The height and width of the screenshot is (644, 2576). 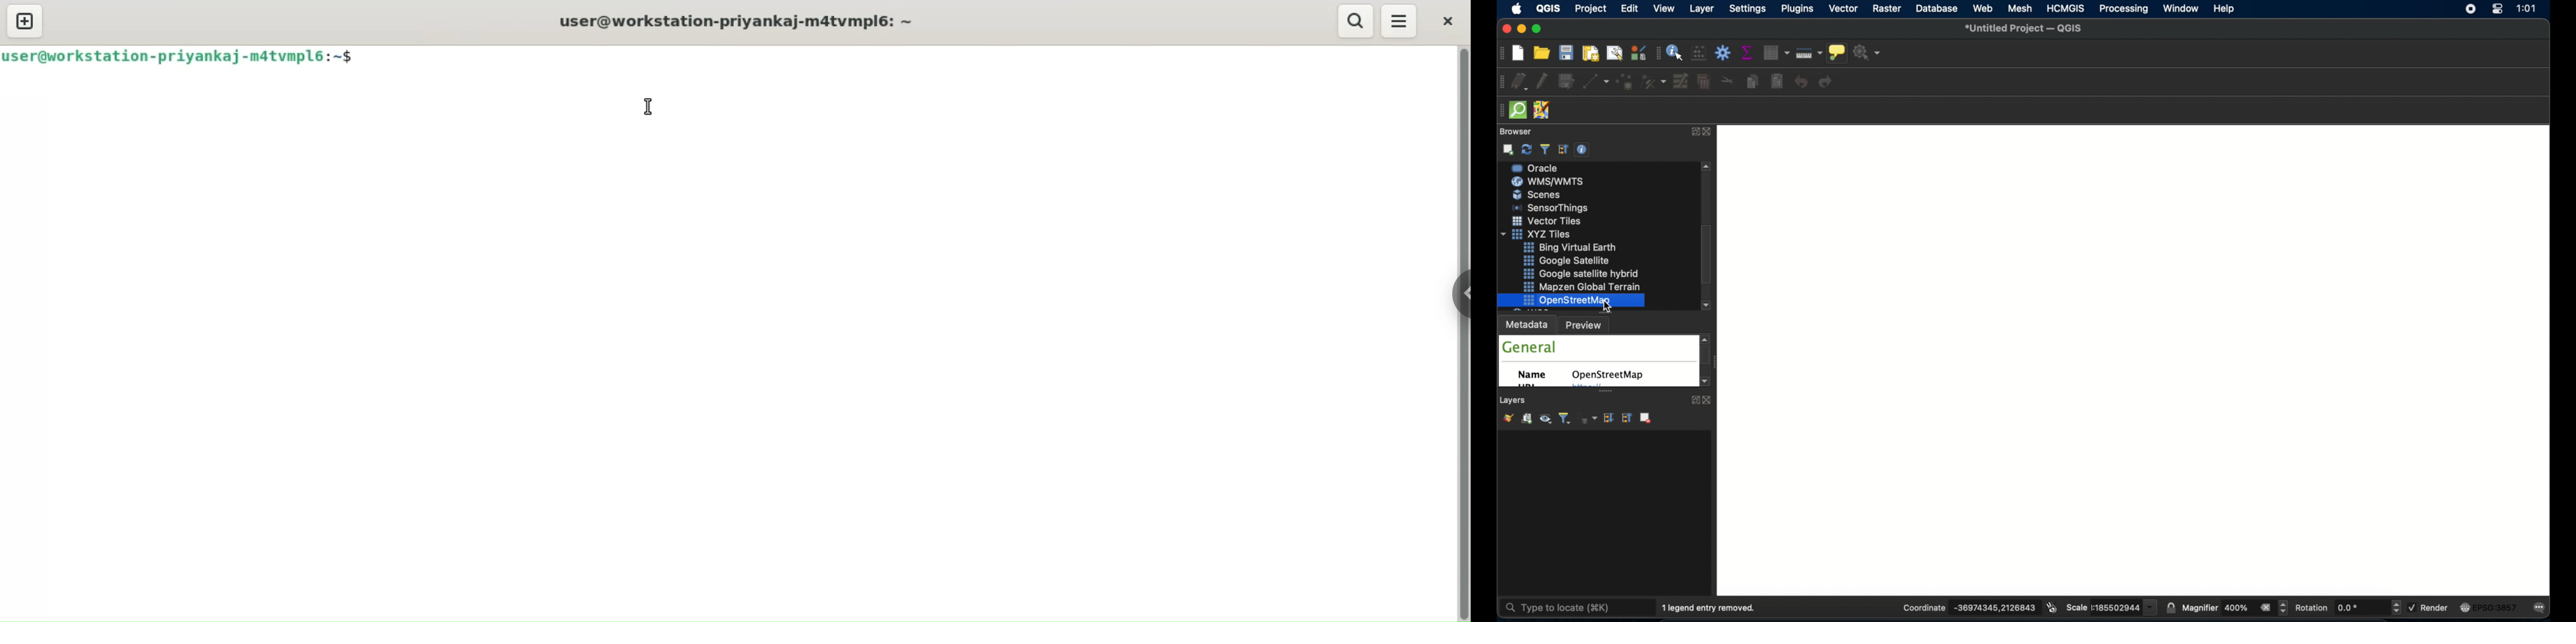 What do you see at coordinates (1665, 8) in the screenshot?
I see `view` at bounding box center [1665, 8].